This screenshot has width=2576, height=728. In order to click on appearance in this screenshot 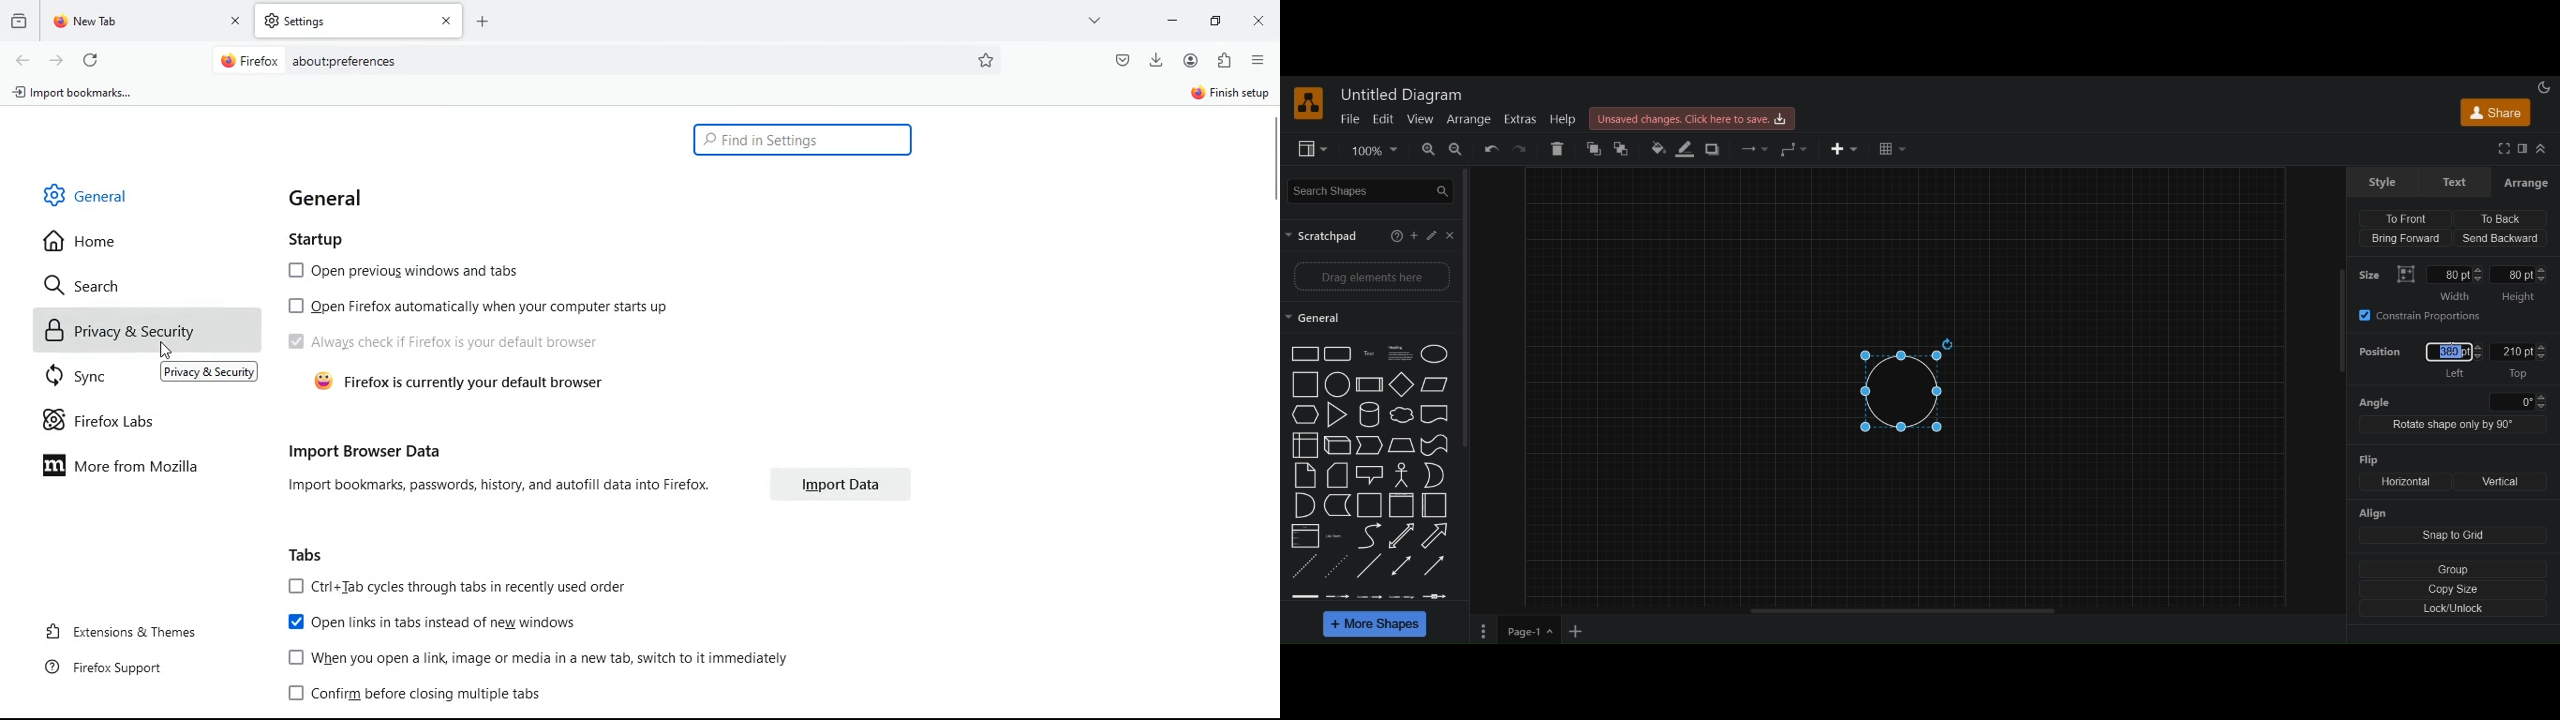, I will do `click(2544, 86)`.